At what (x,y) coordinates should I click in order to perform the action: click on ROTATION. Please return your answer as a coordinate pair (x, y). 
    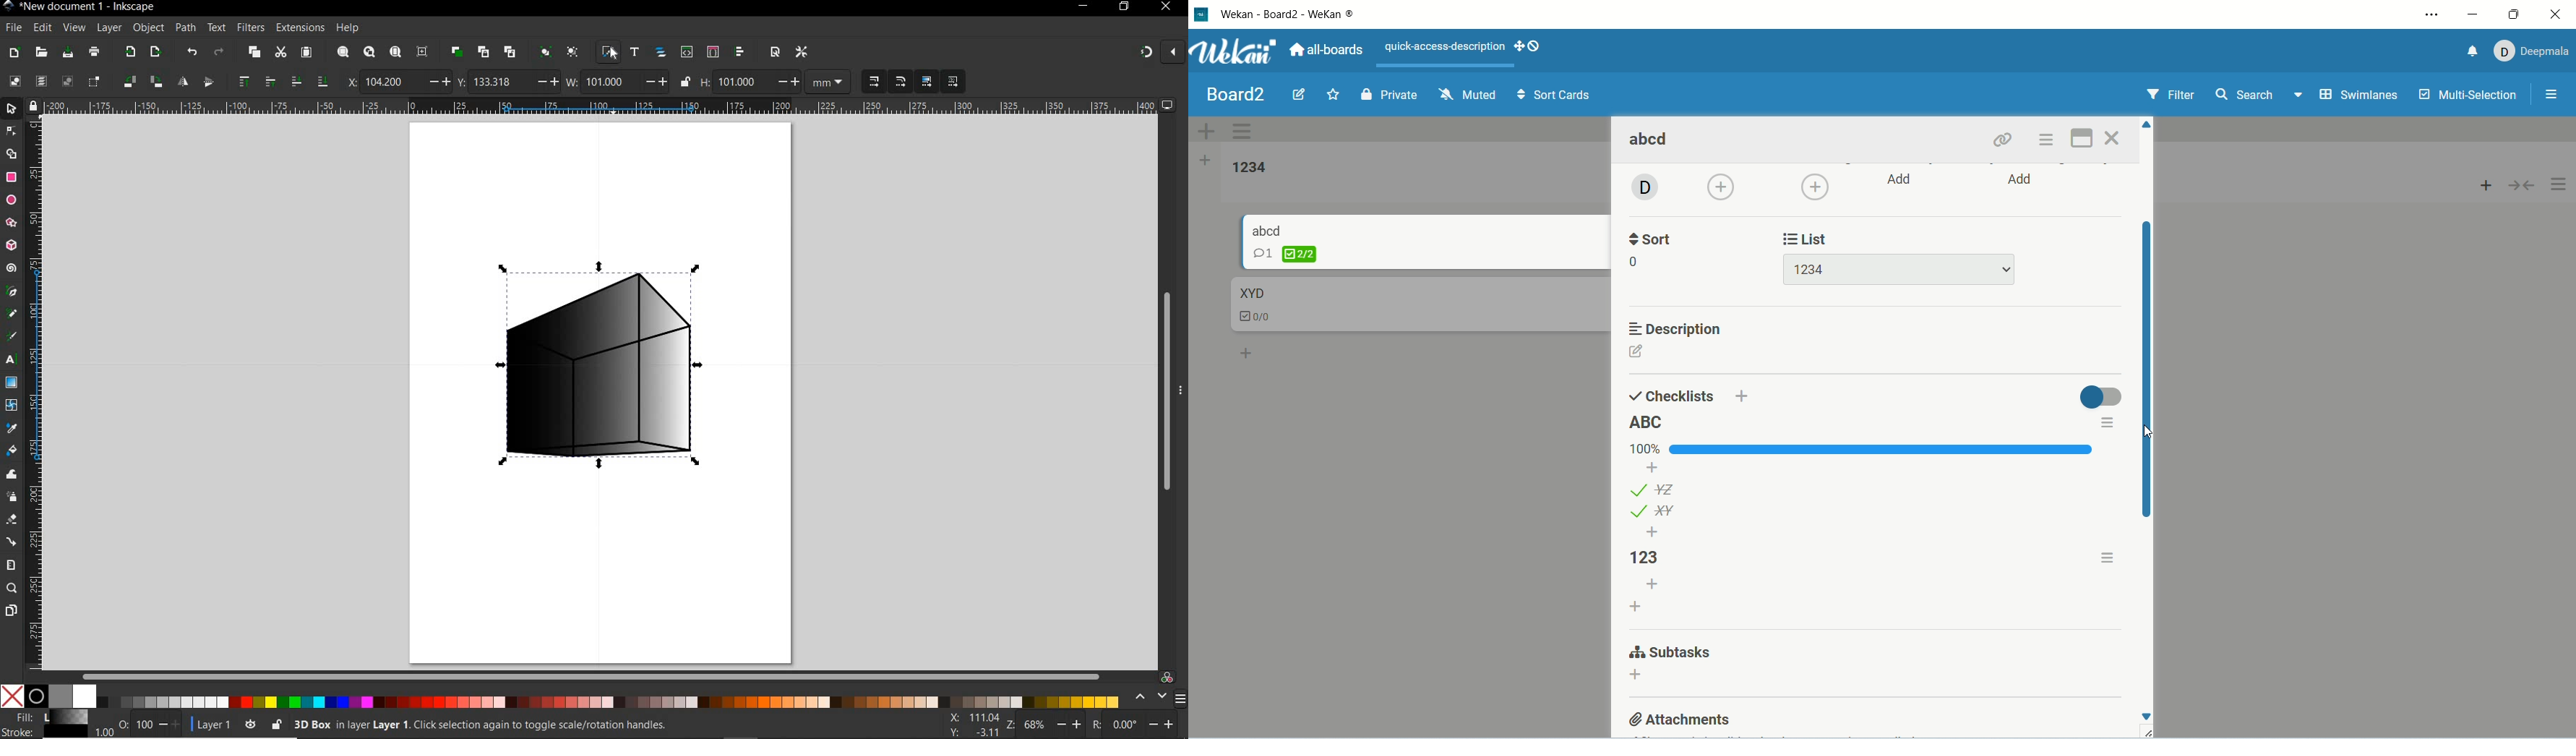
    Looking at the image, I should click on (1095, 724).